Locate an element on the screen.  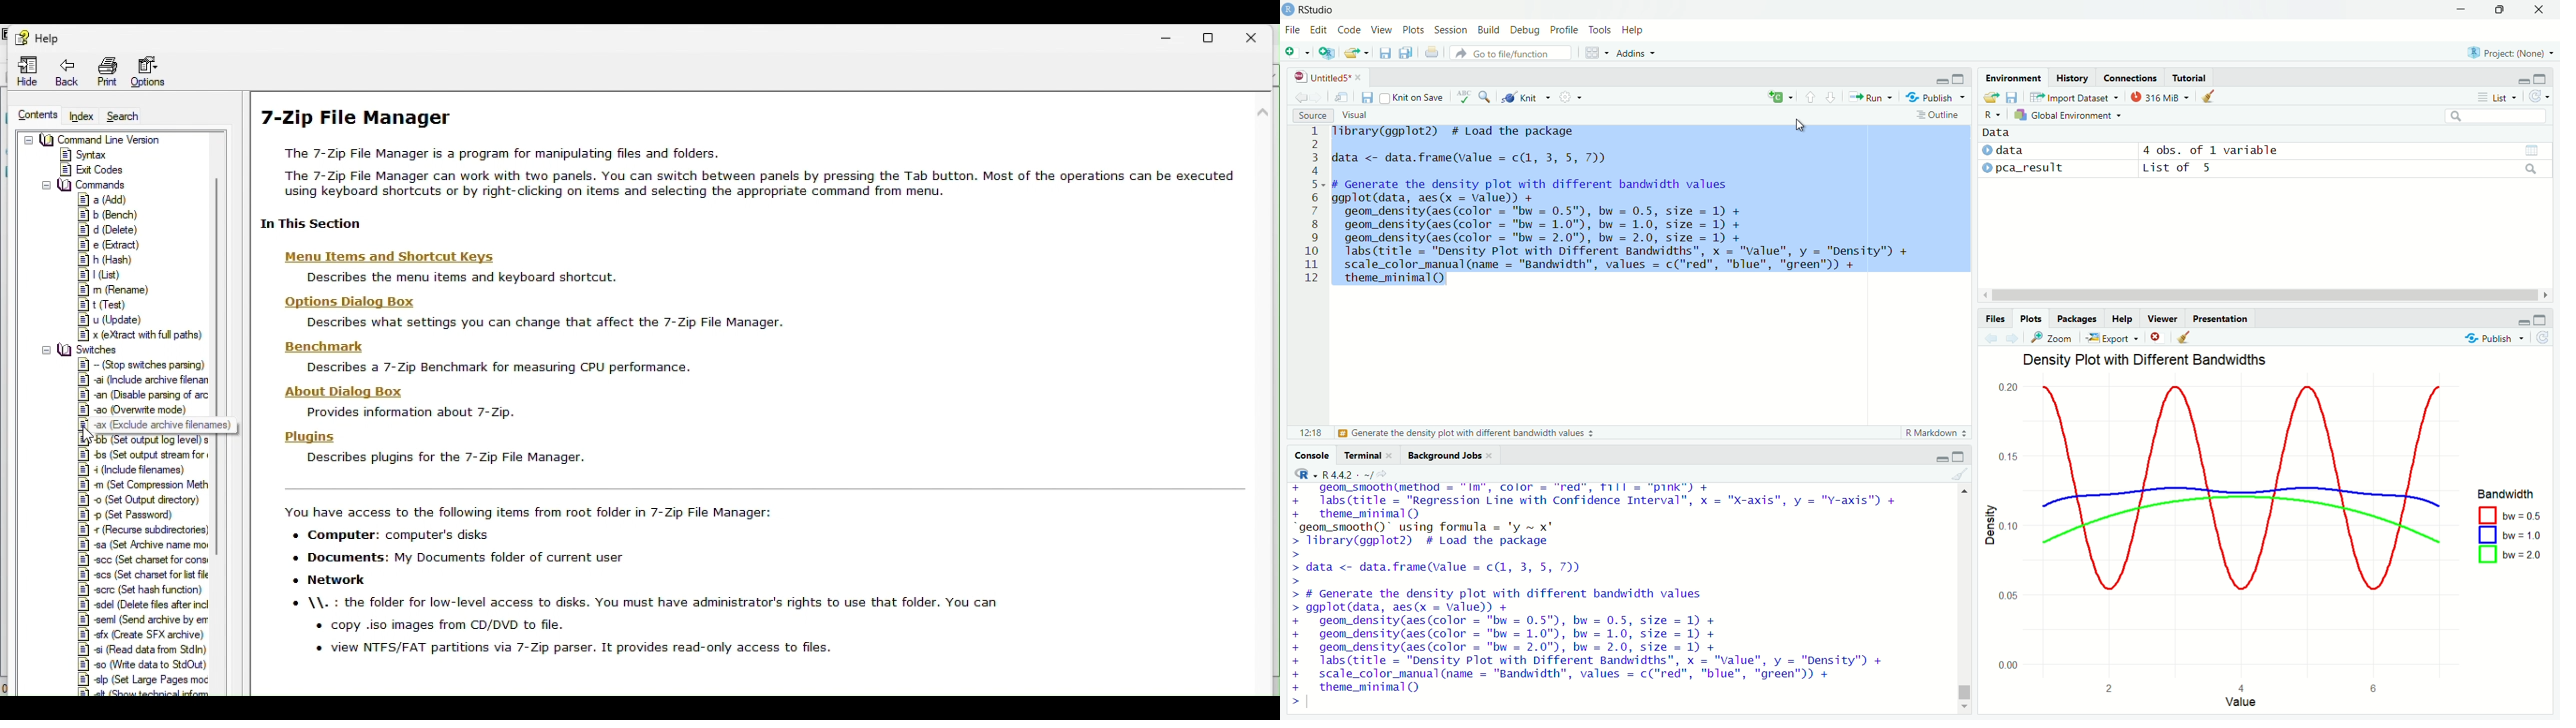
E] h (Hash) is located at coordinates (107, 260).